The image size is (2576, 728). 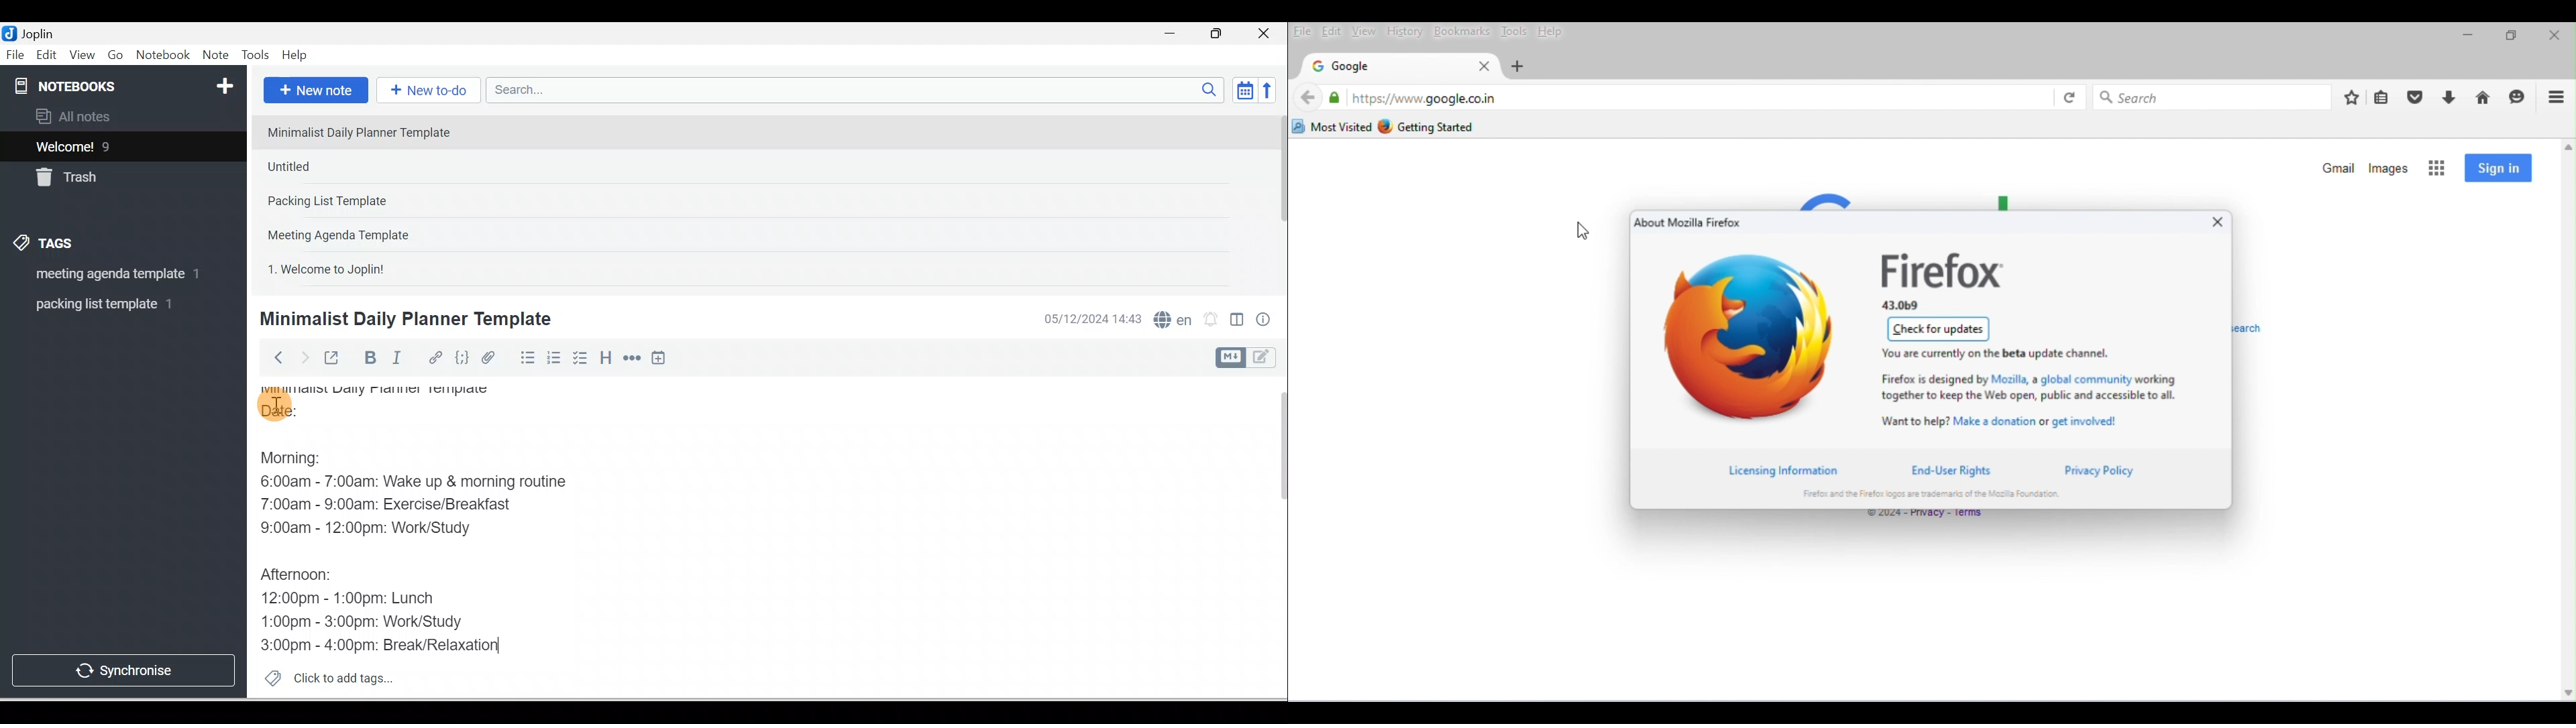 I want to click on Bold, so click(x=368, y=358).